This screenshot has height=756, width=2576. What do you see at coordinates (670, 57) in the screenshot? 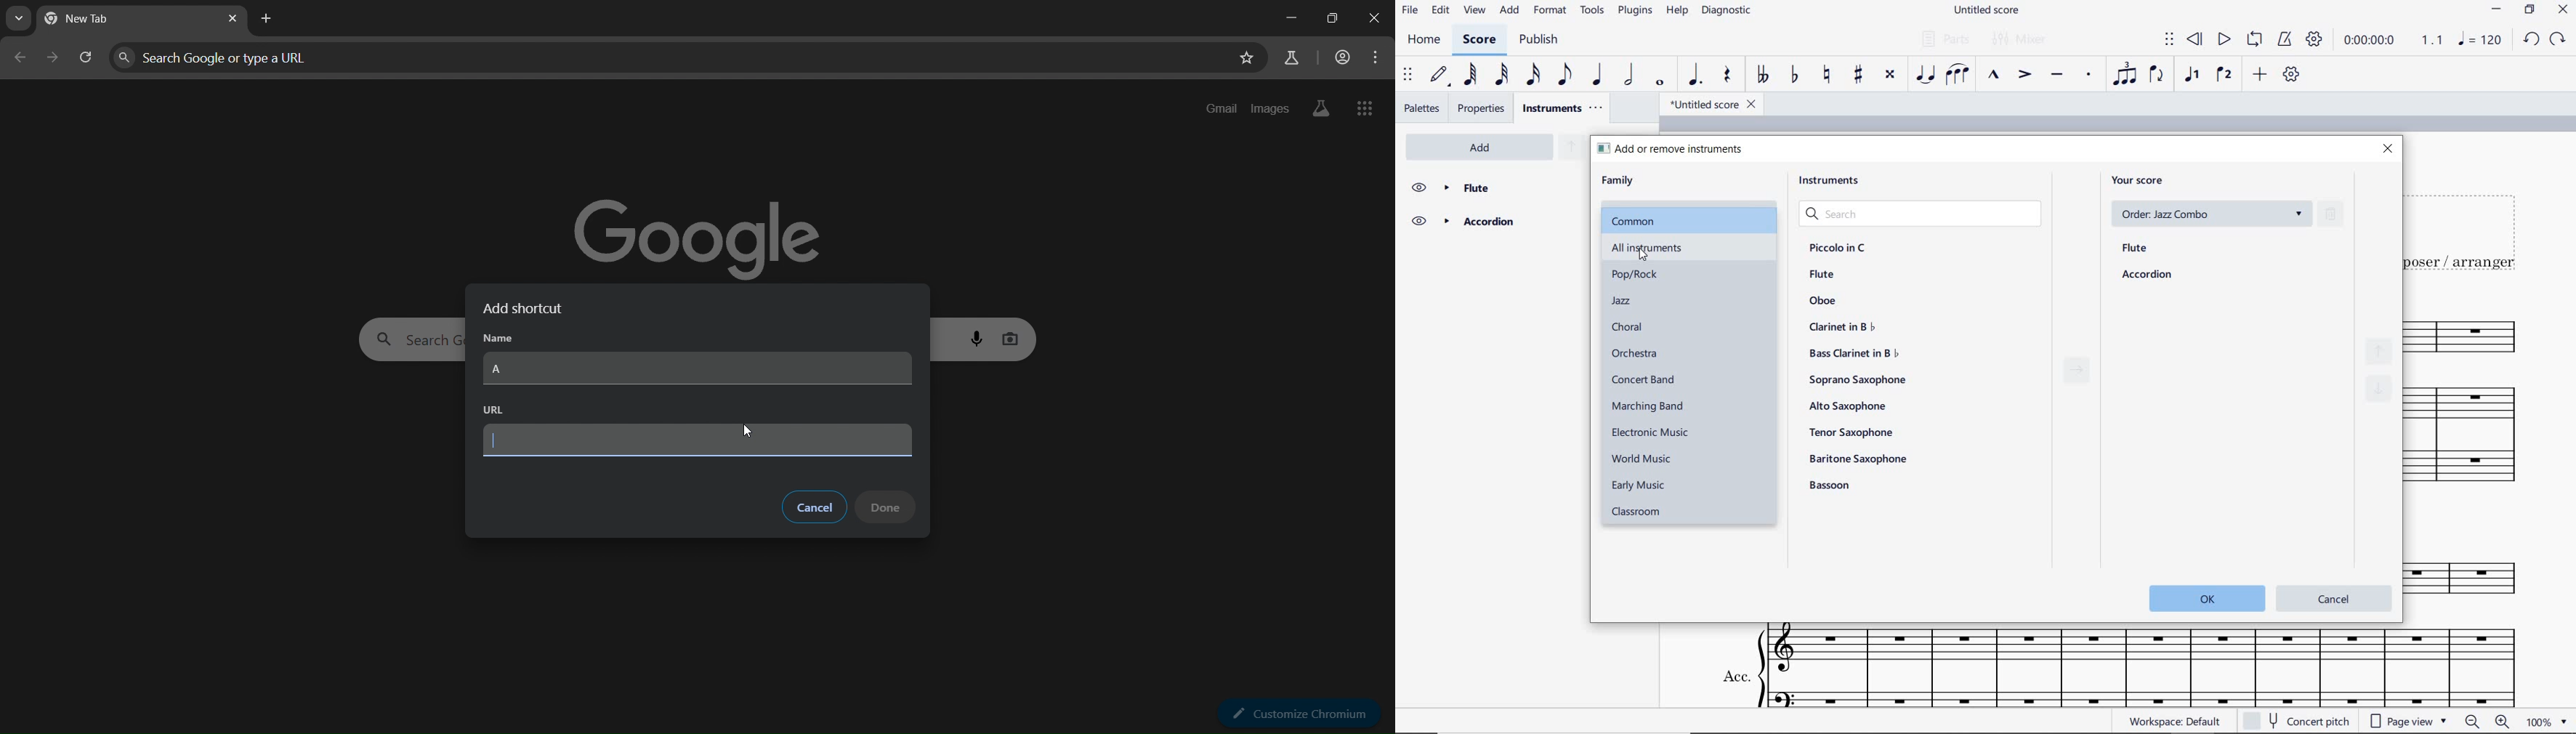
I see `search google or type a URL` at bounding box center [670, 57].